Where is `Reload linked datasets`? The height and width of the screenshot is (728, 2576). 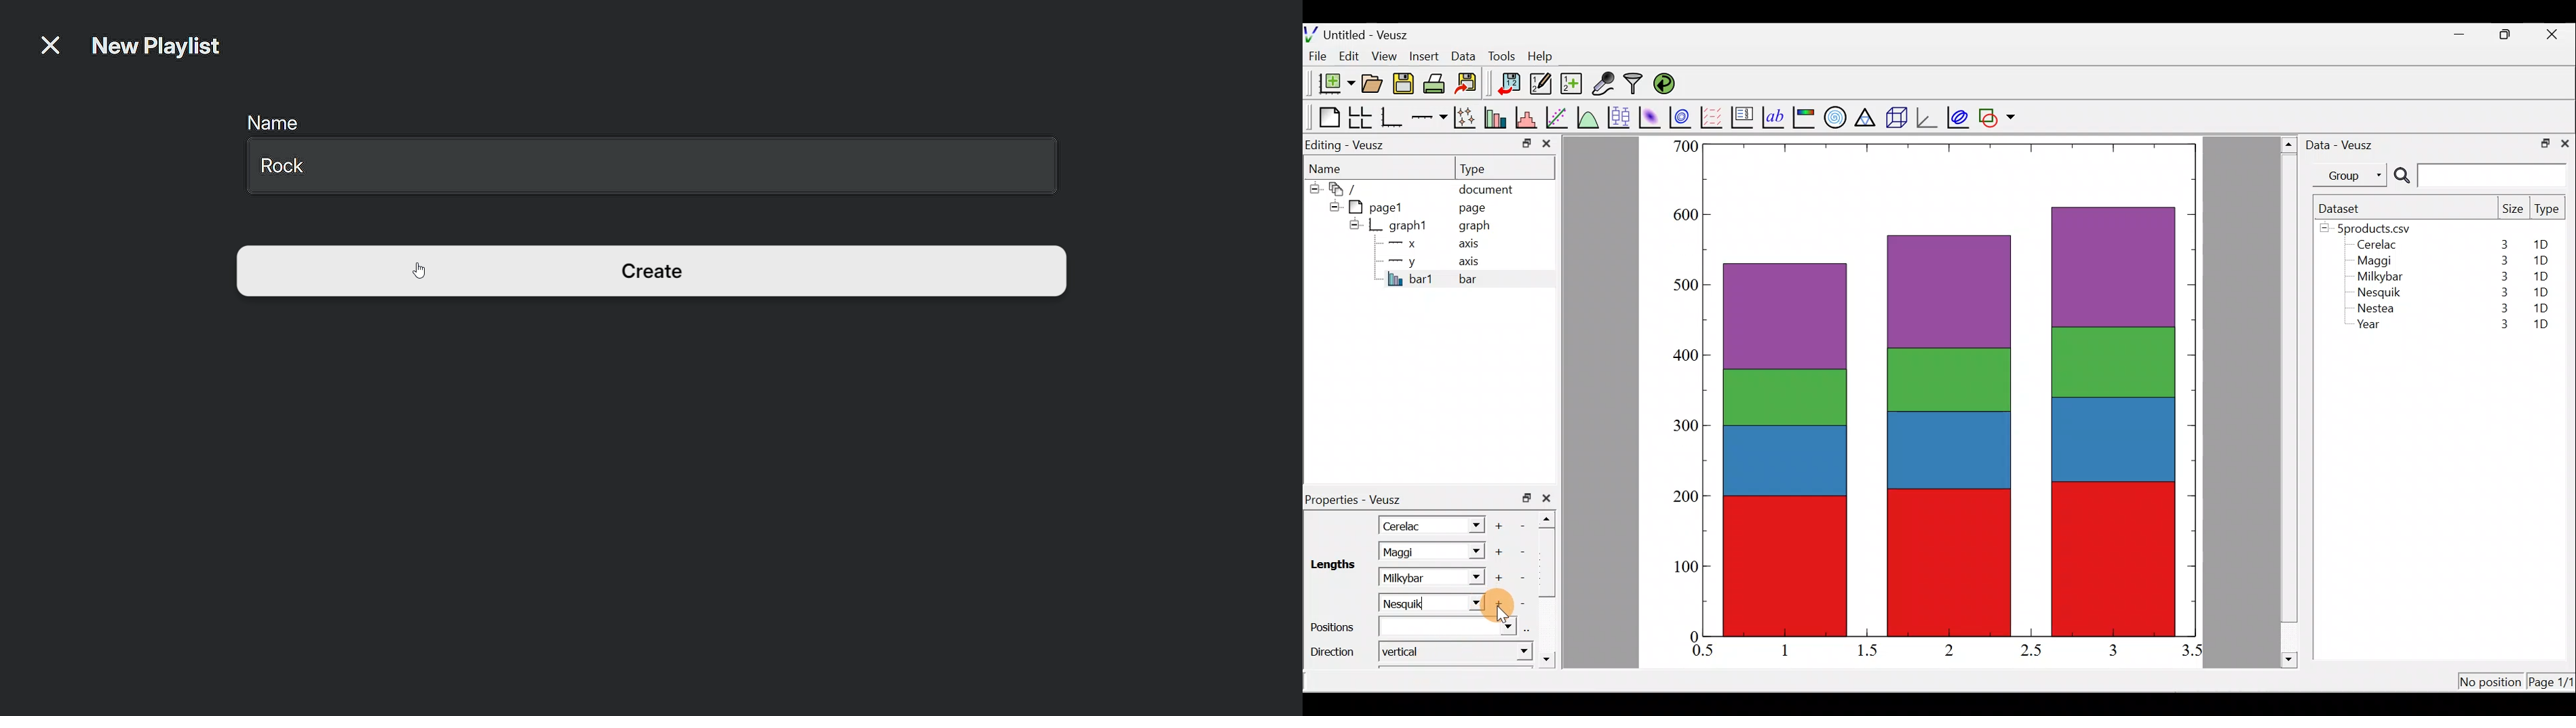 Reload linked datasets is located at coordinates (1667, 83).